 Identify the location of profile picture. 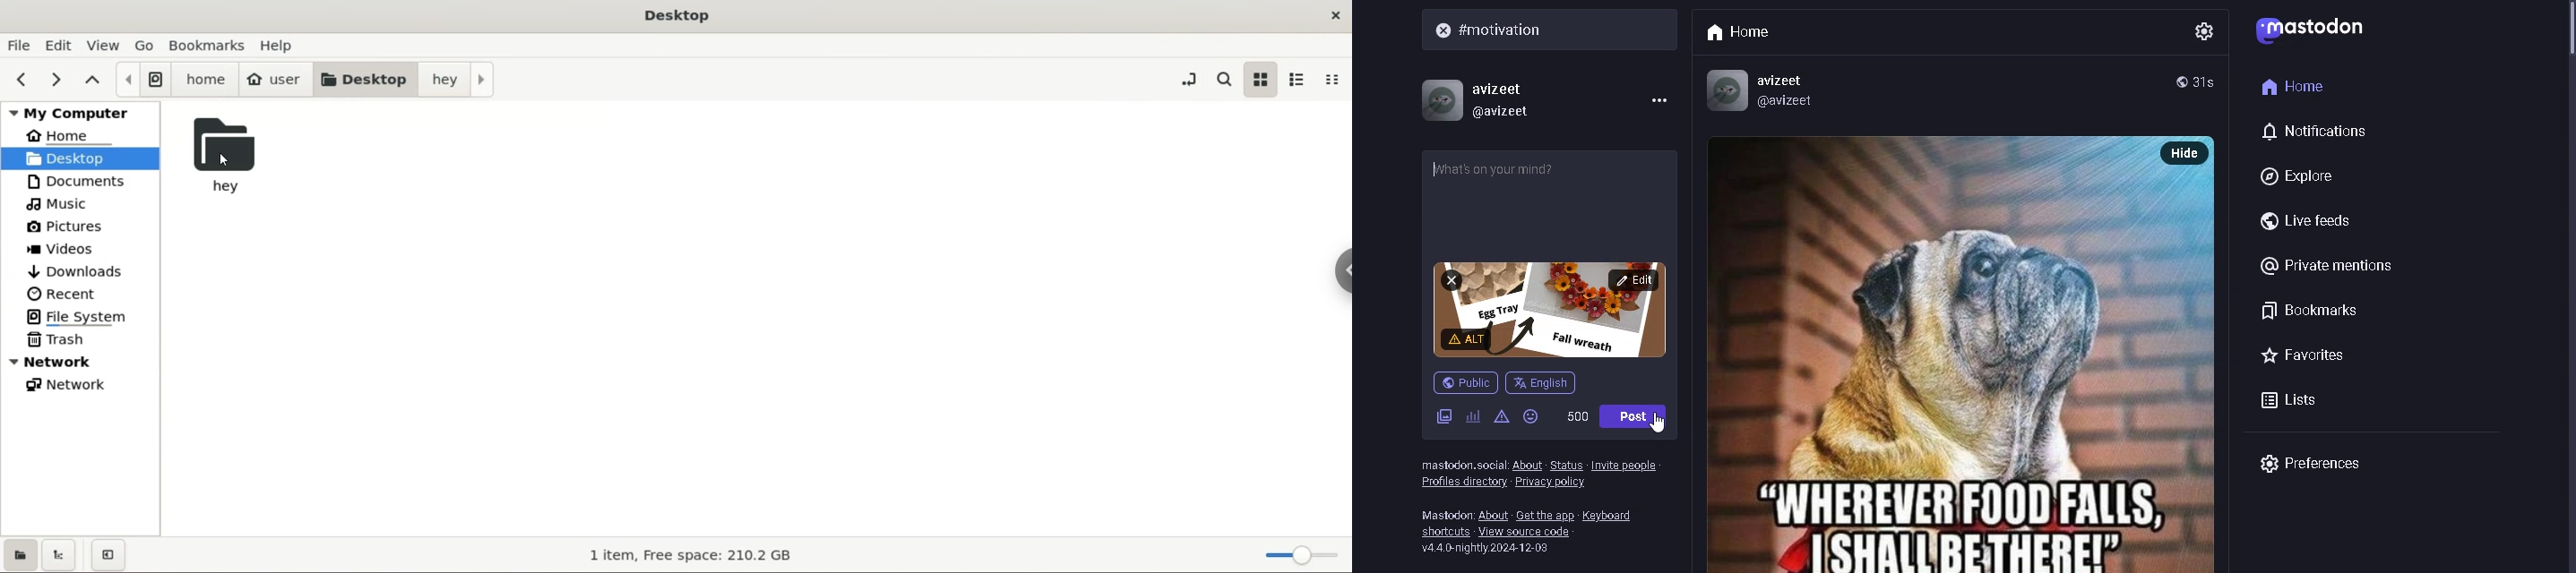
(1723, 89).